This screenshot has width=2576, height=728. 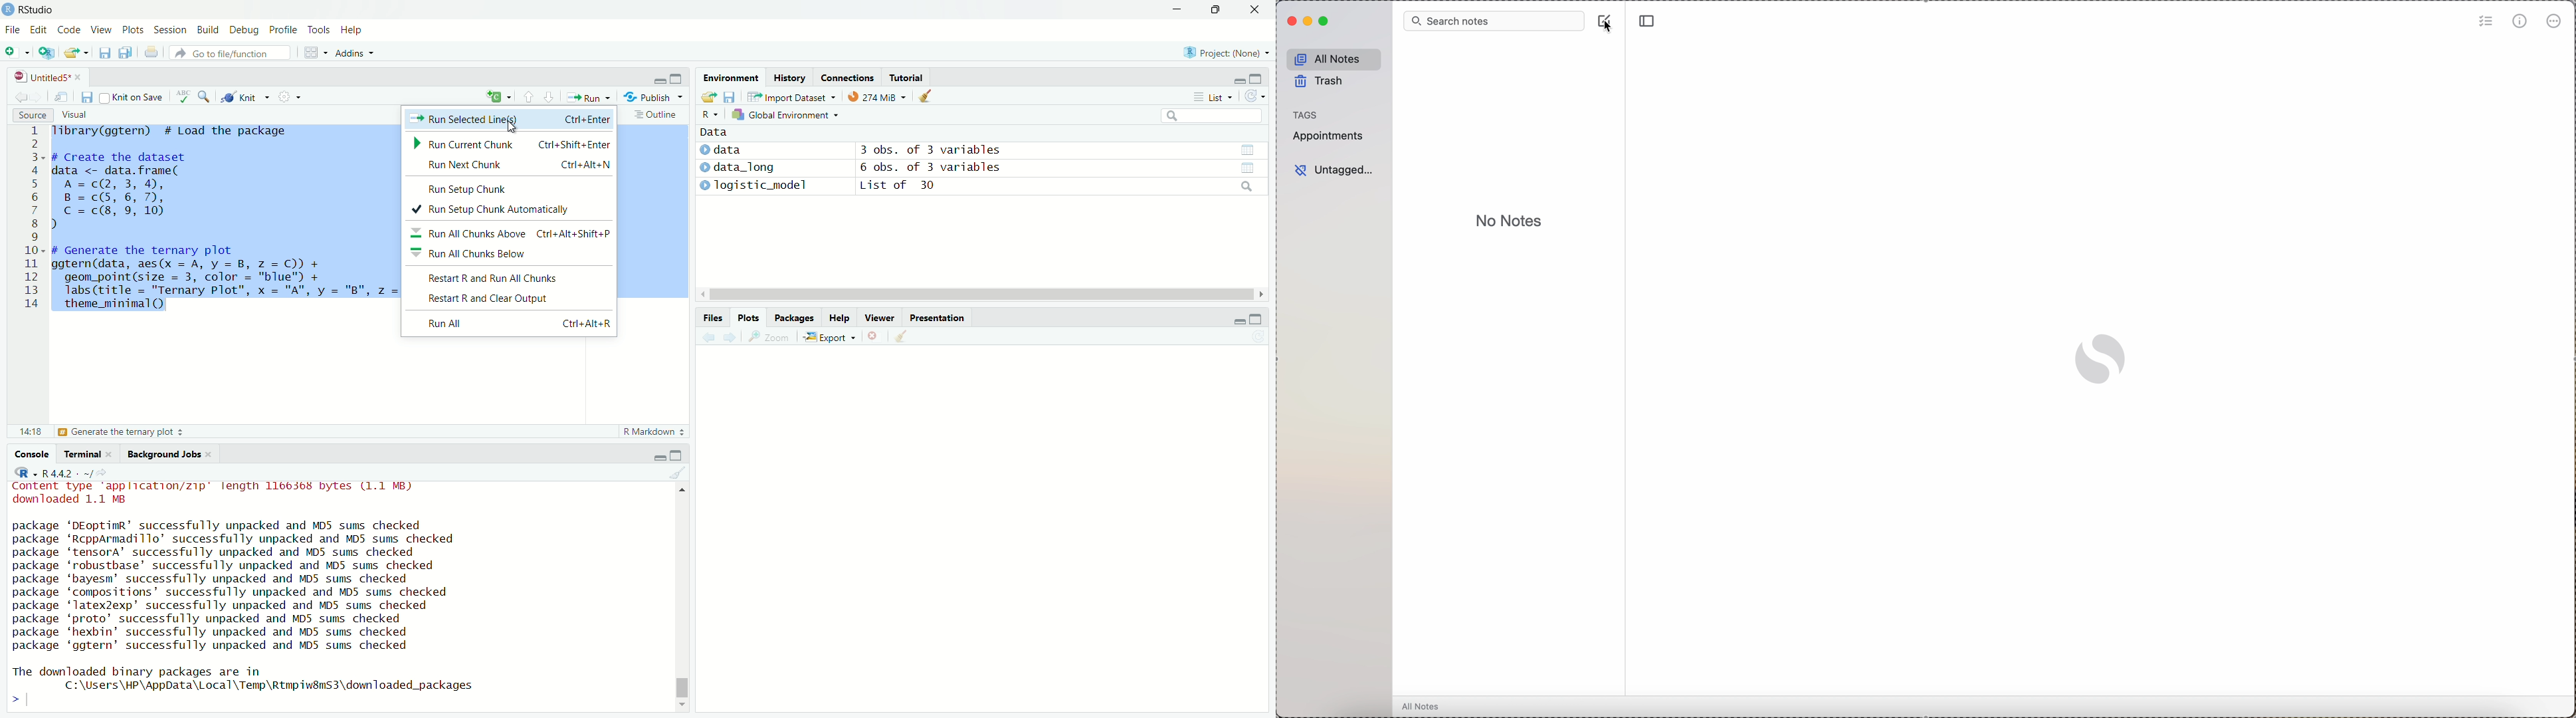 What do you see at coordinates (1257, 78) in the screenshot?
I see `maximise` at bounding box center [1257, 78].